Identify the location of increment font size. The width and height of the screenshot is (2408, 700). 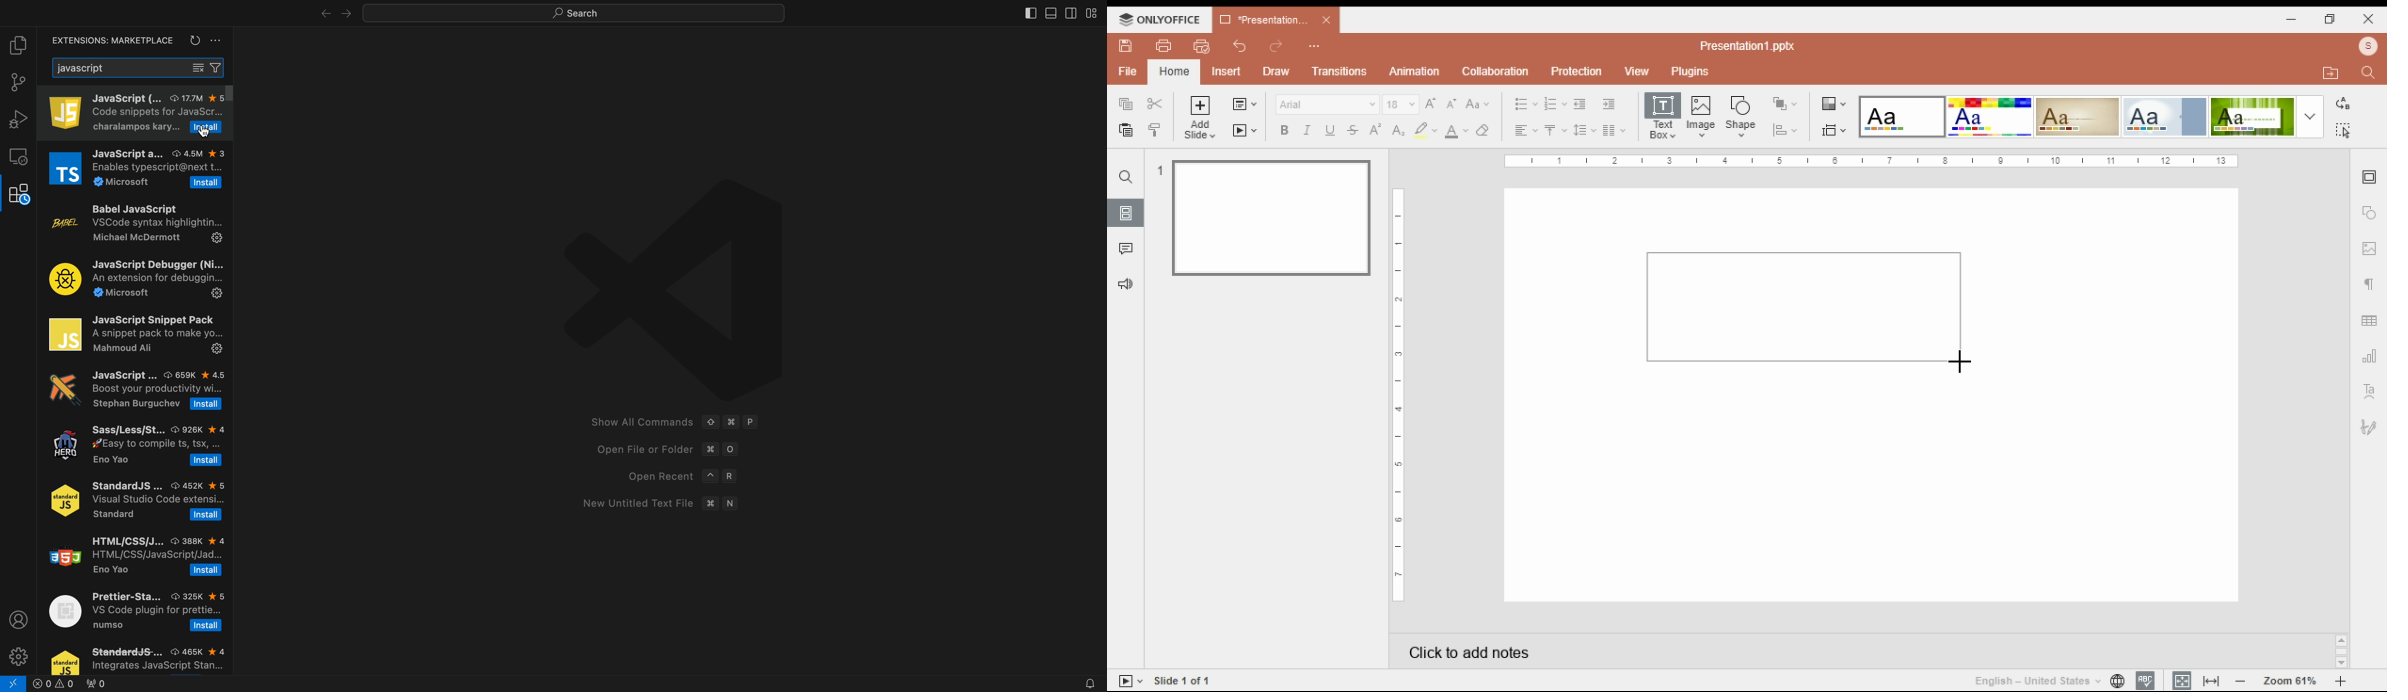
(1432, 102).